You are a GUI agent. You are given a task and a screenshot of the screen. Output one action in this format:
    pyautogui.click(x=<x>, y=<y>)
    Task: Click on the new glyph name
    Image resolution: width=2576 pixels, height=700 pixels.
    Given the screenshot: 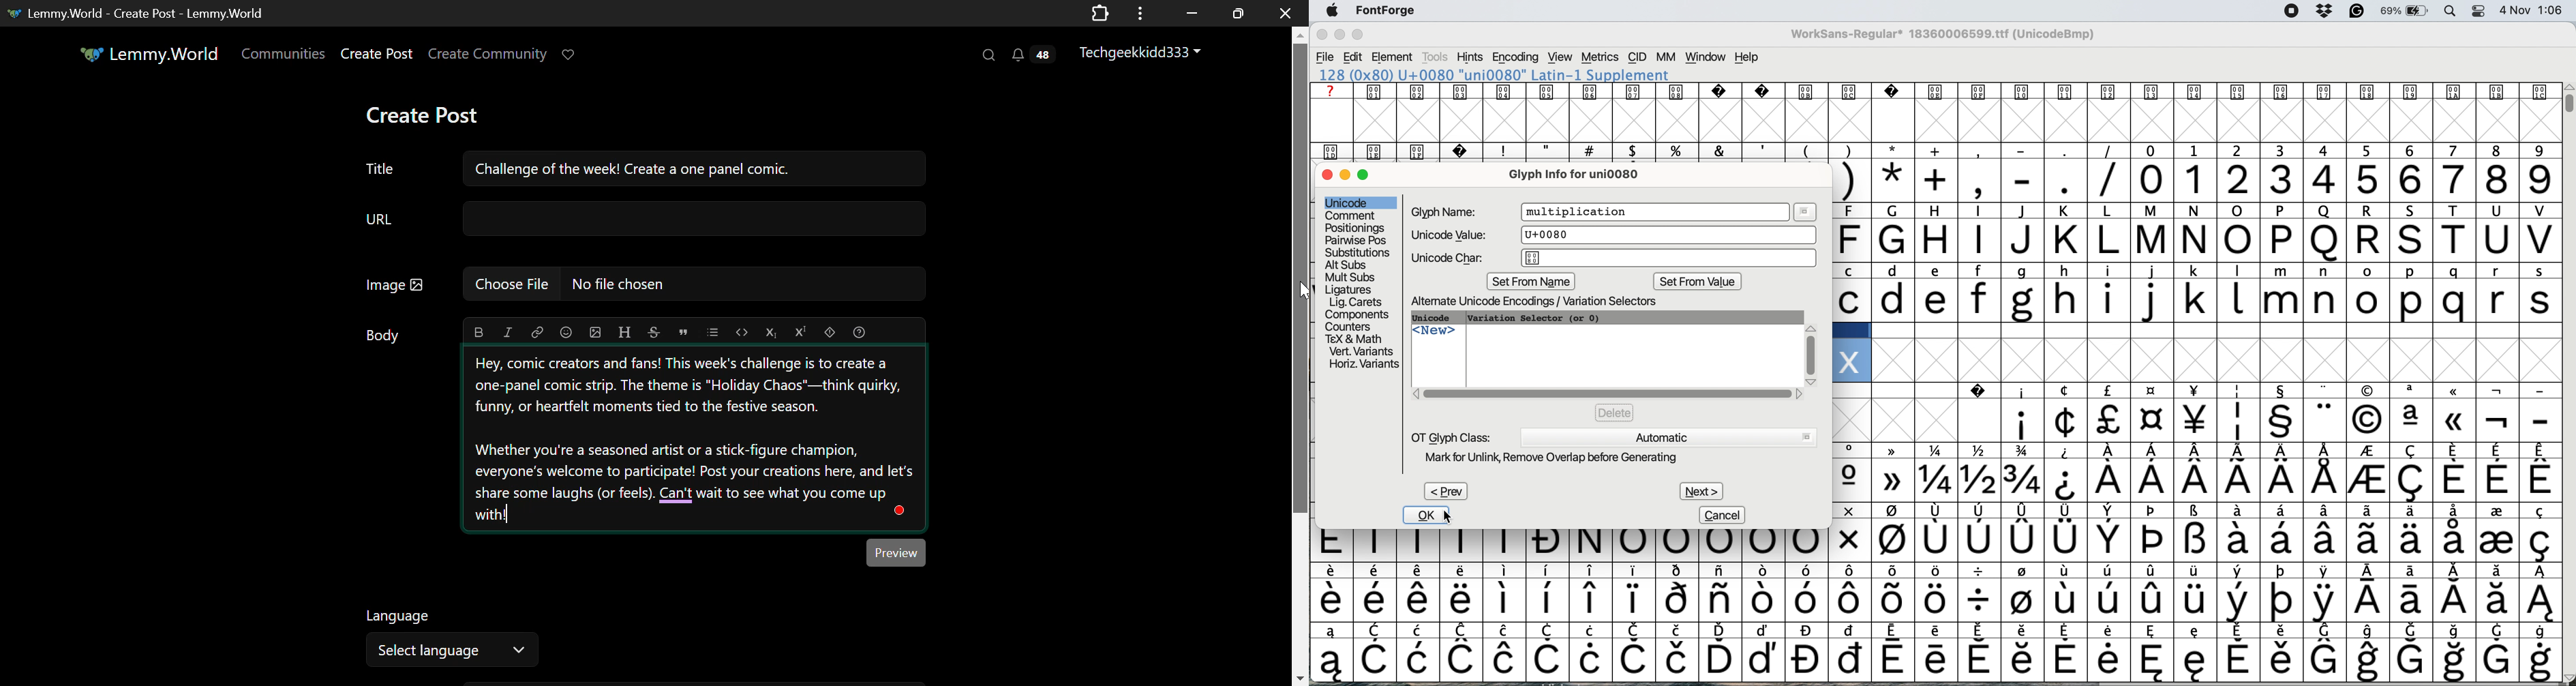 What is the action you would take?
    pyautogui.click(x=1581, y=212)
    